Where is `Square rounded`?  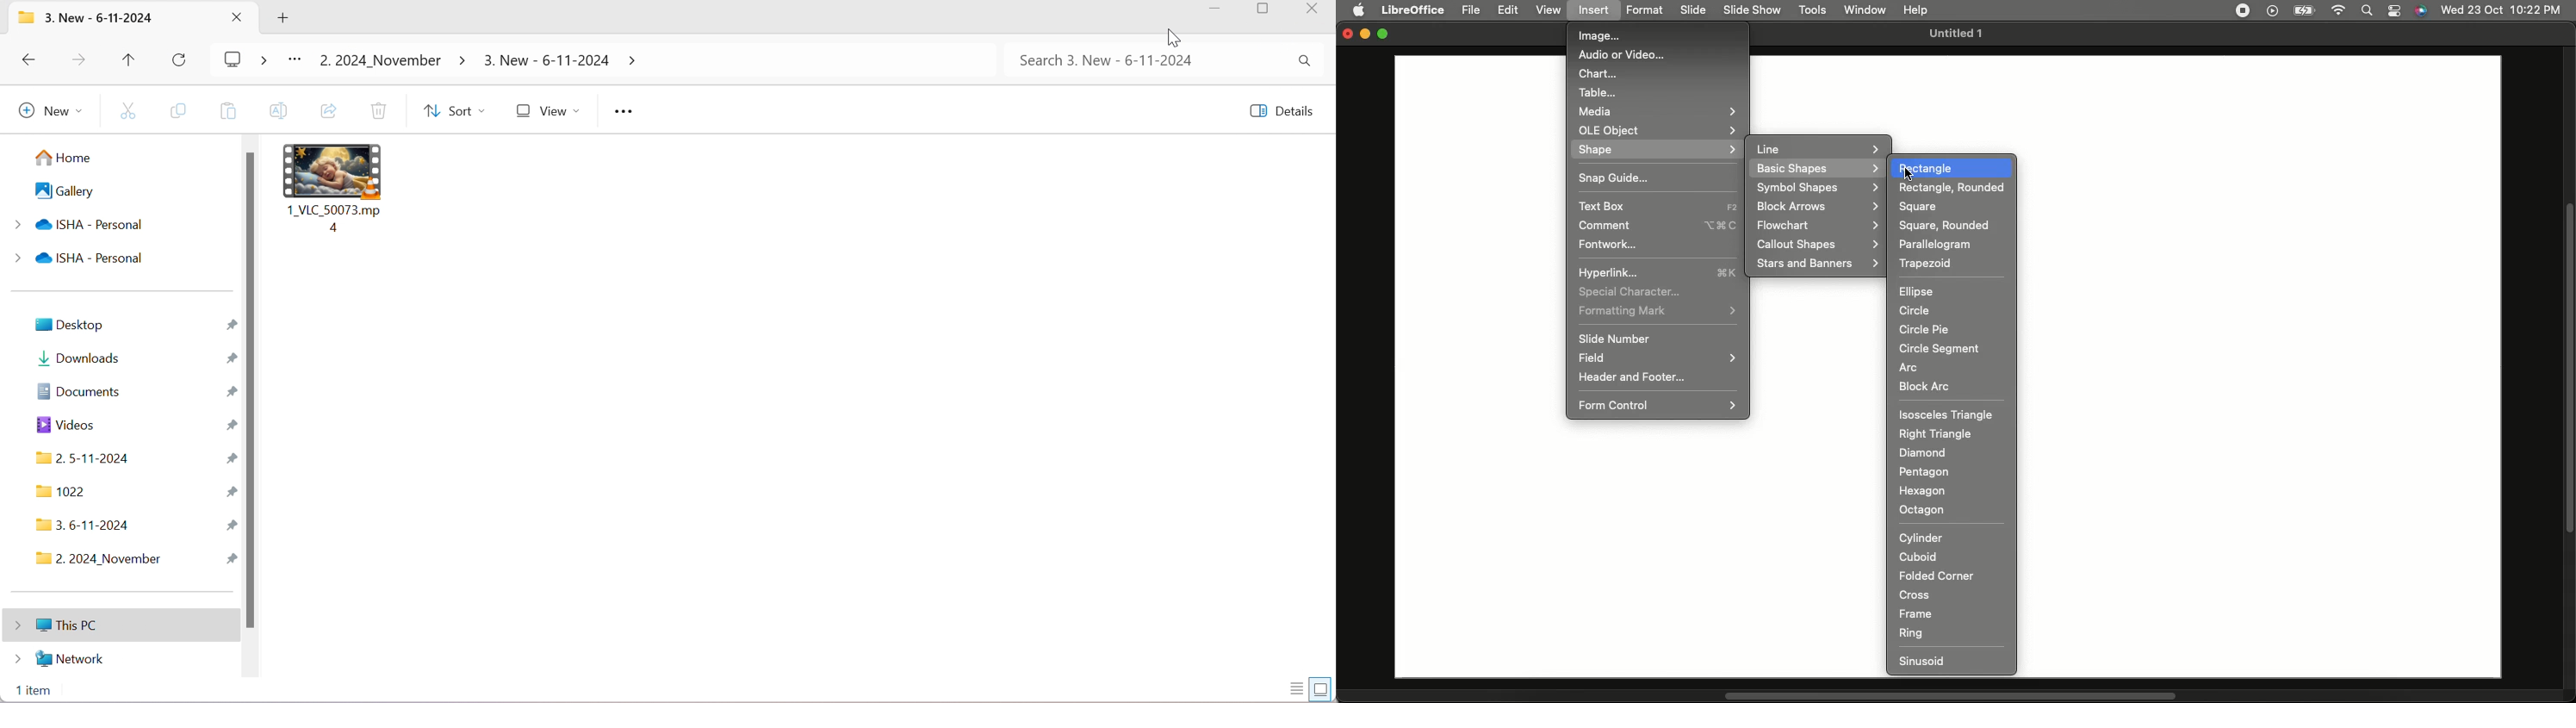
Square rounded is located at coordinates (1942, 225).